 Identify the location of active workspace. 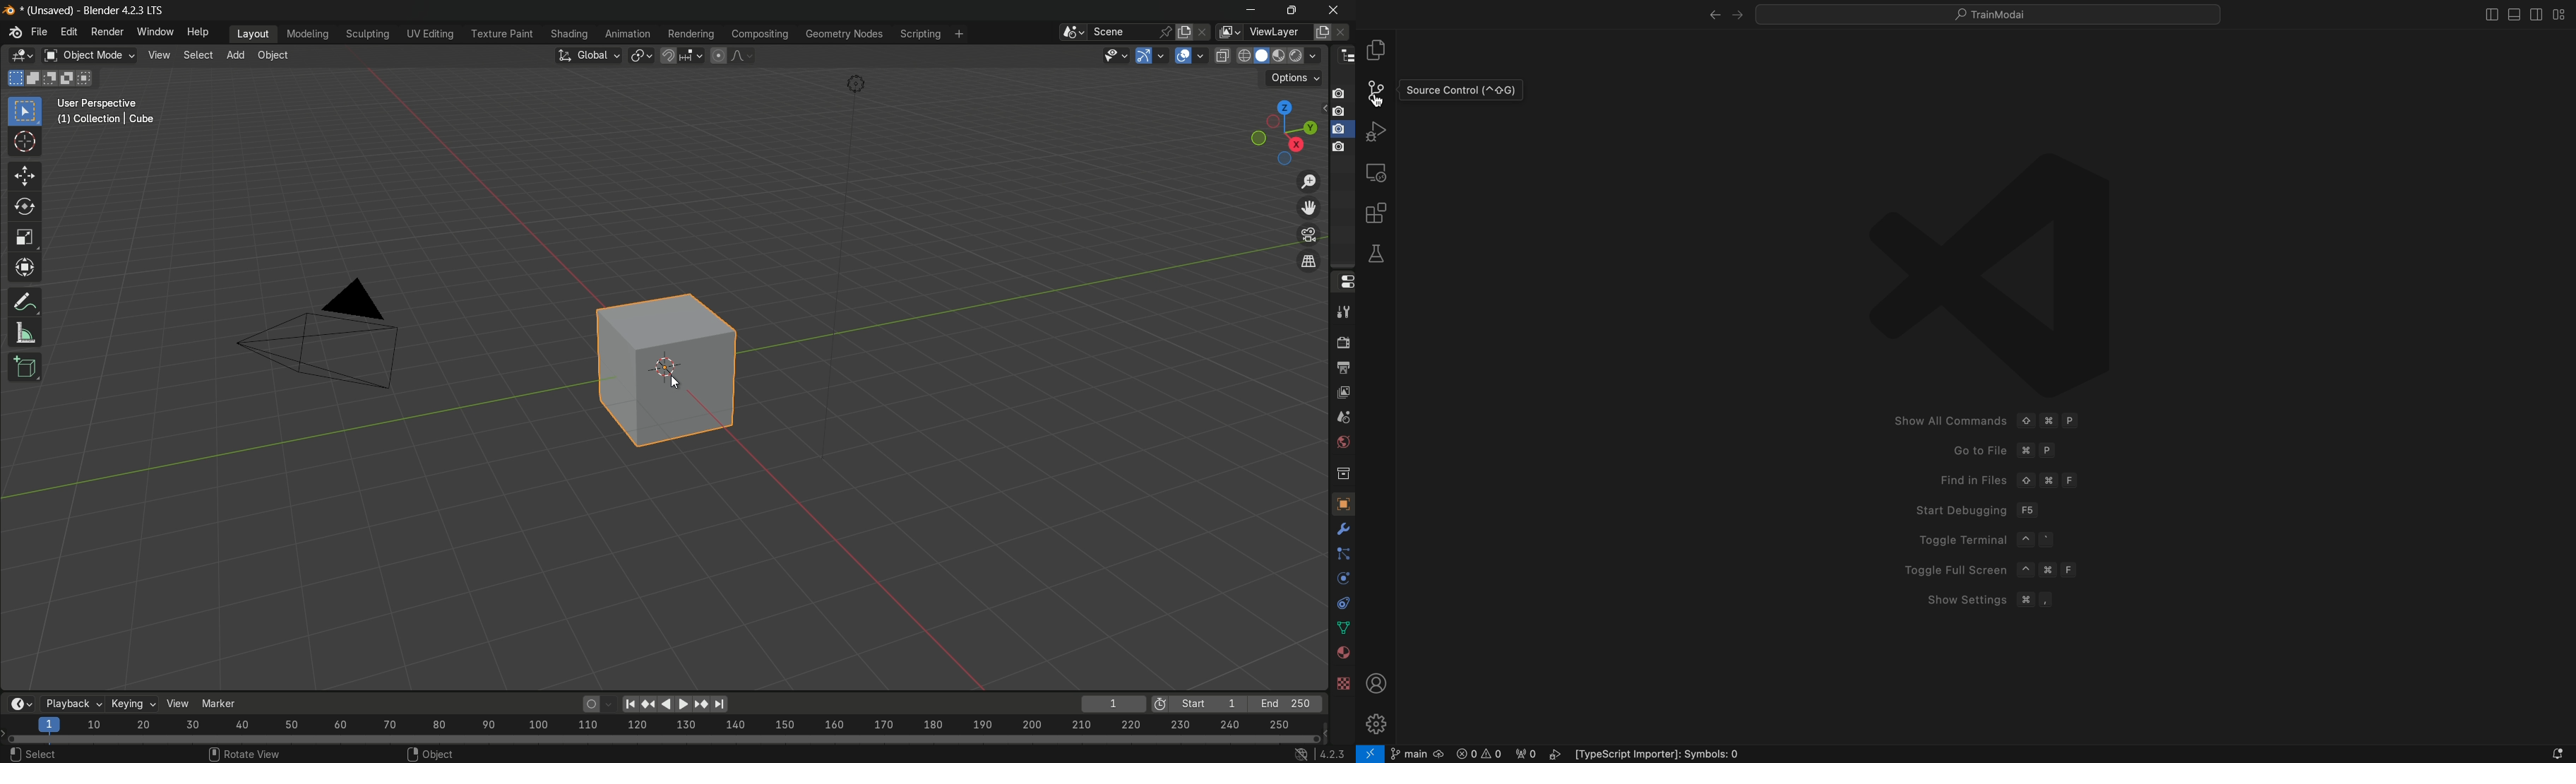
(1227, 32).